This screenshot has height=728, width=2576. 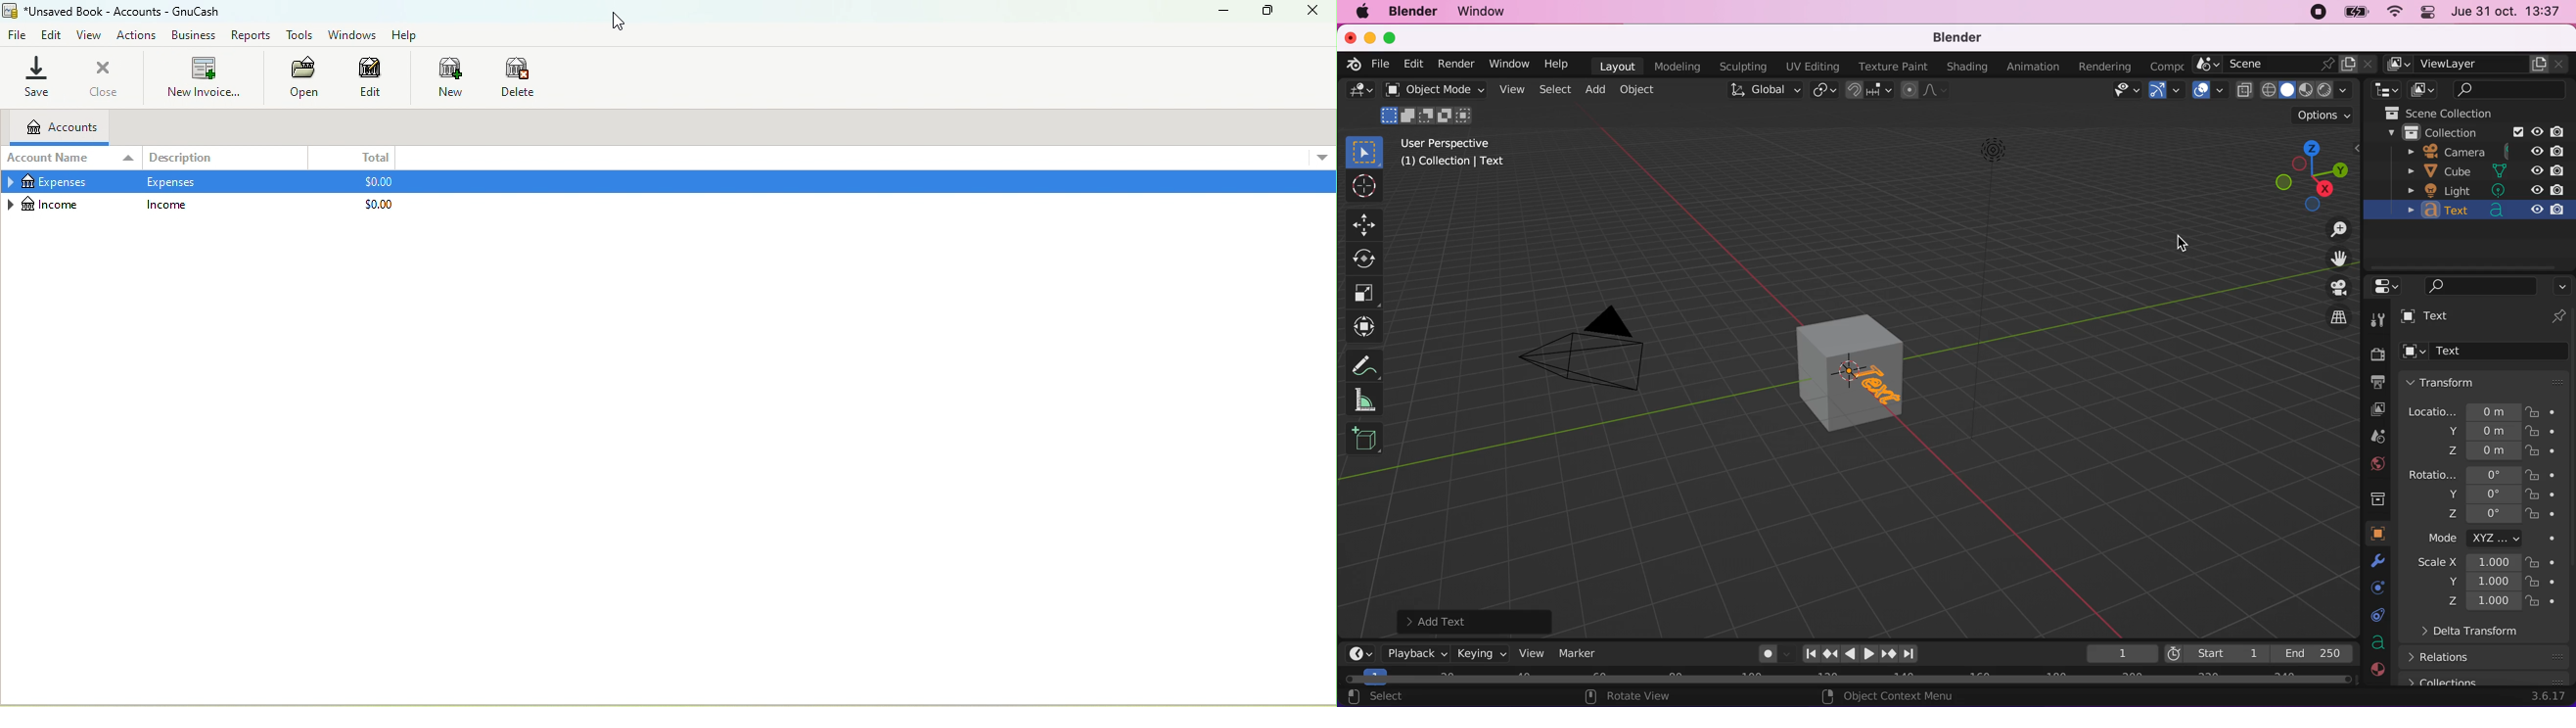 I want to click on transform, so click(x=1368, y=324).